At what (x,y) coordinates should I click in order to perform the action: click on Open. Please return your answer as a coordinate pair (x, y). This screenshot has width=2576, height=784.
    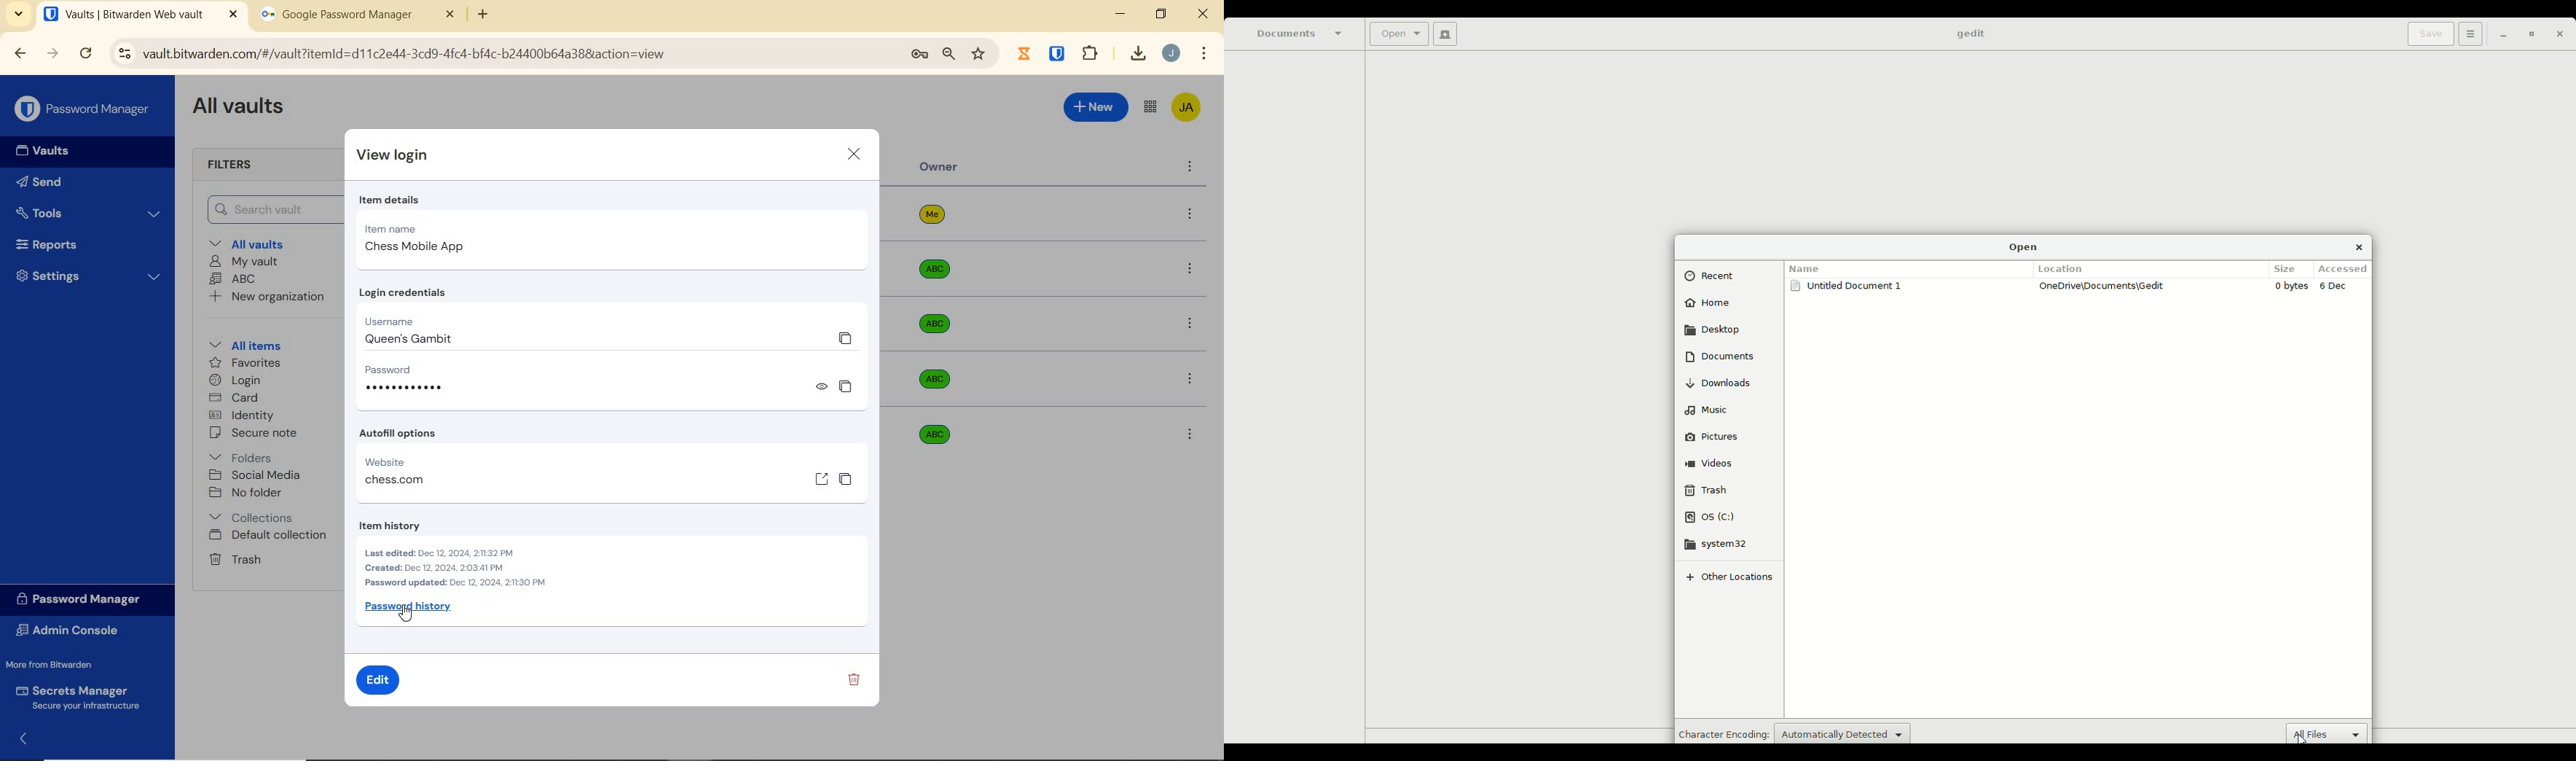
    Looking at the image, I should click on (1397, 35).